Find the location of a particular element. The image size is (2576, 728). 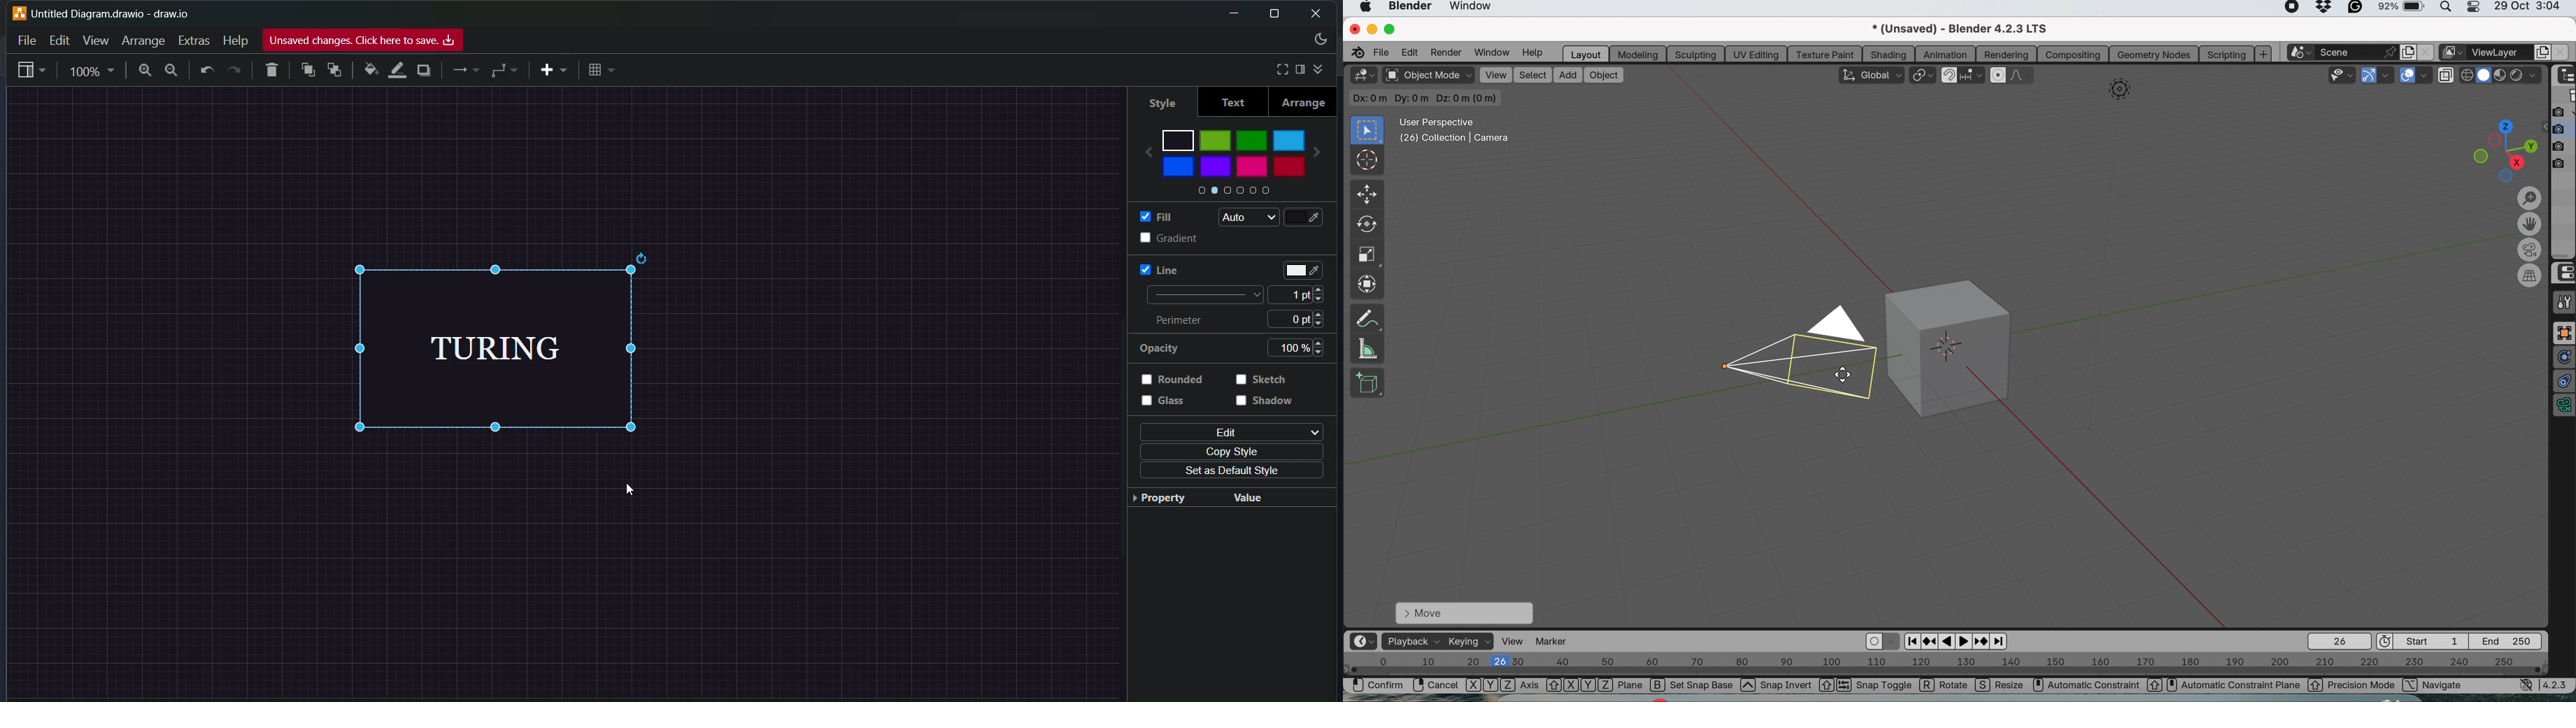

untitled Diagram.drawio - draw.io is located at coordinates (120, 12).